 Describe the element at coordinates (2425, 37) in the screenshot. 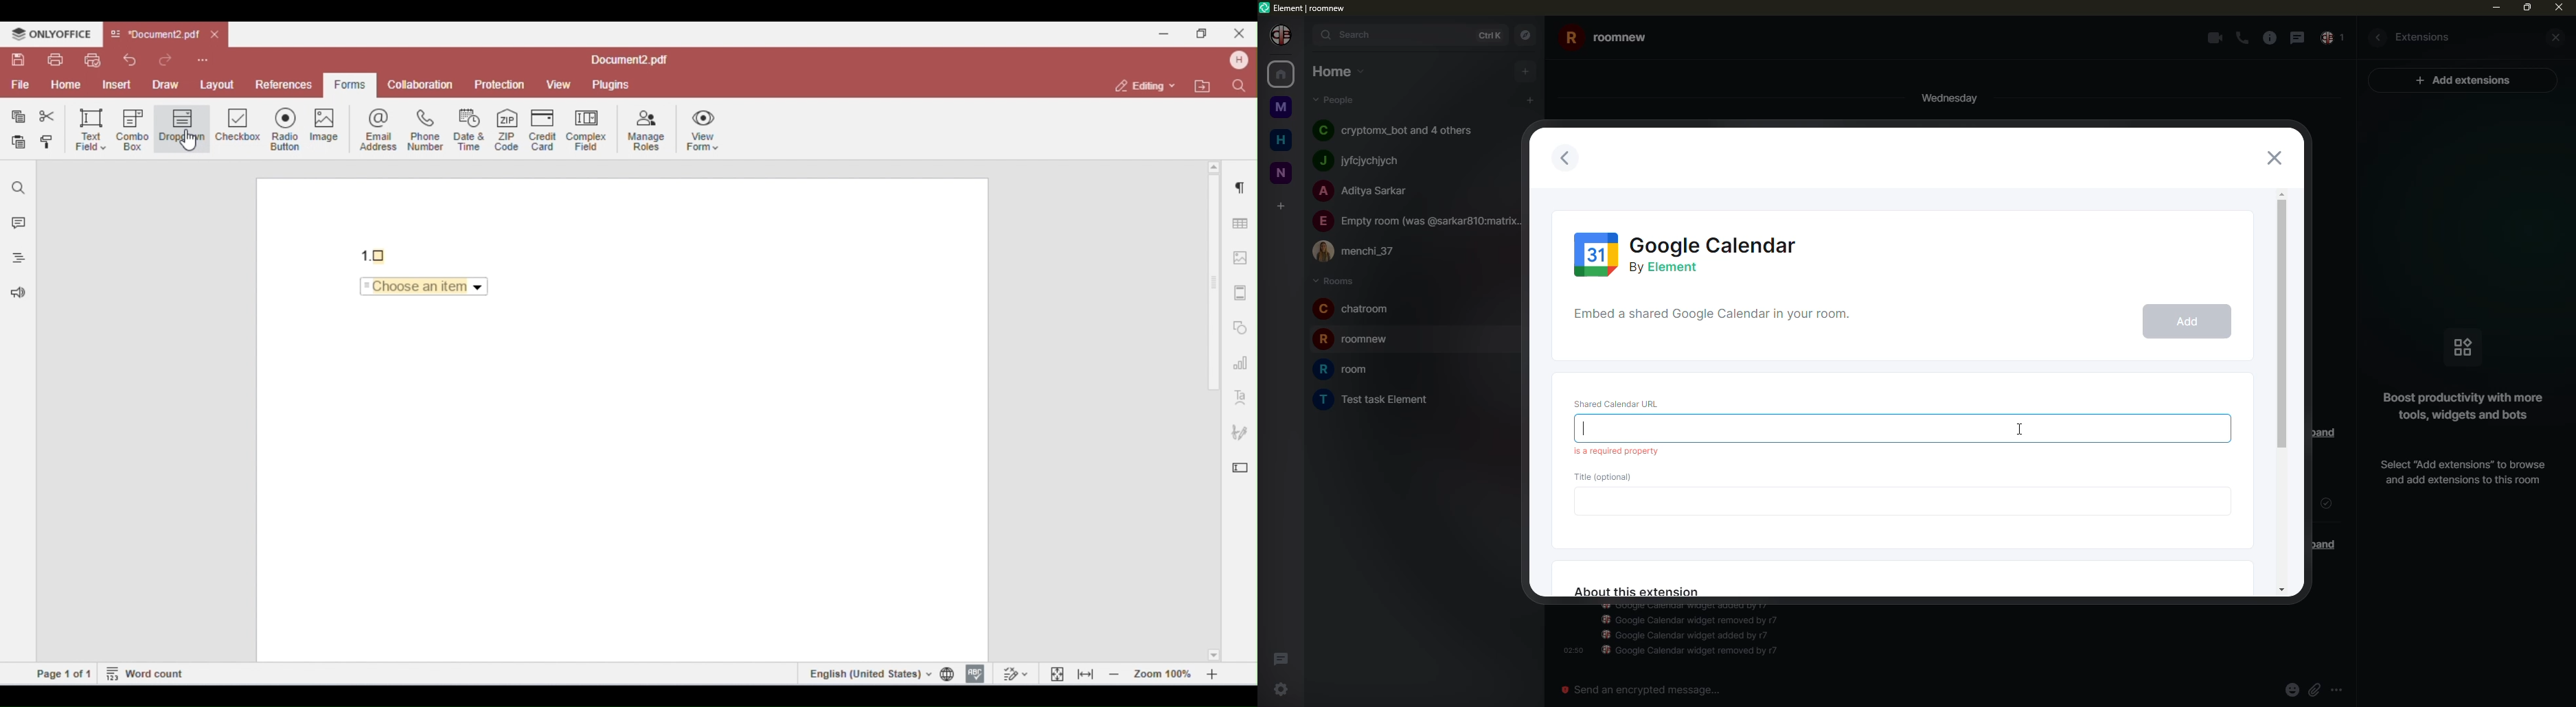

I see `extesions` at that location.